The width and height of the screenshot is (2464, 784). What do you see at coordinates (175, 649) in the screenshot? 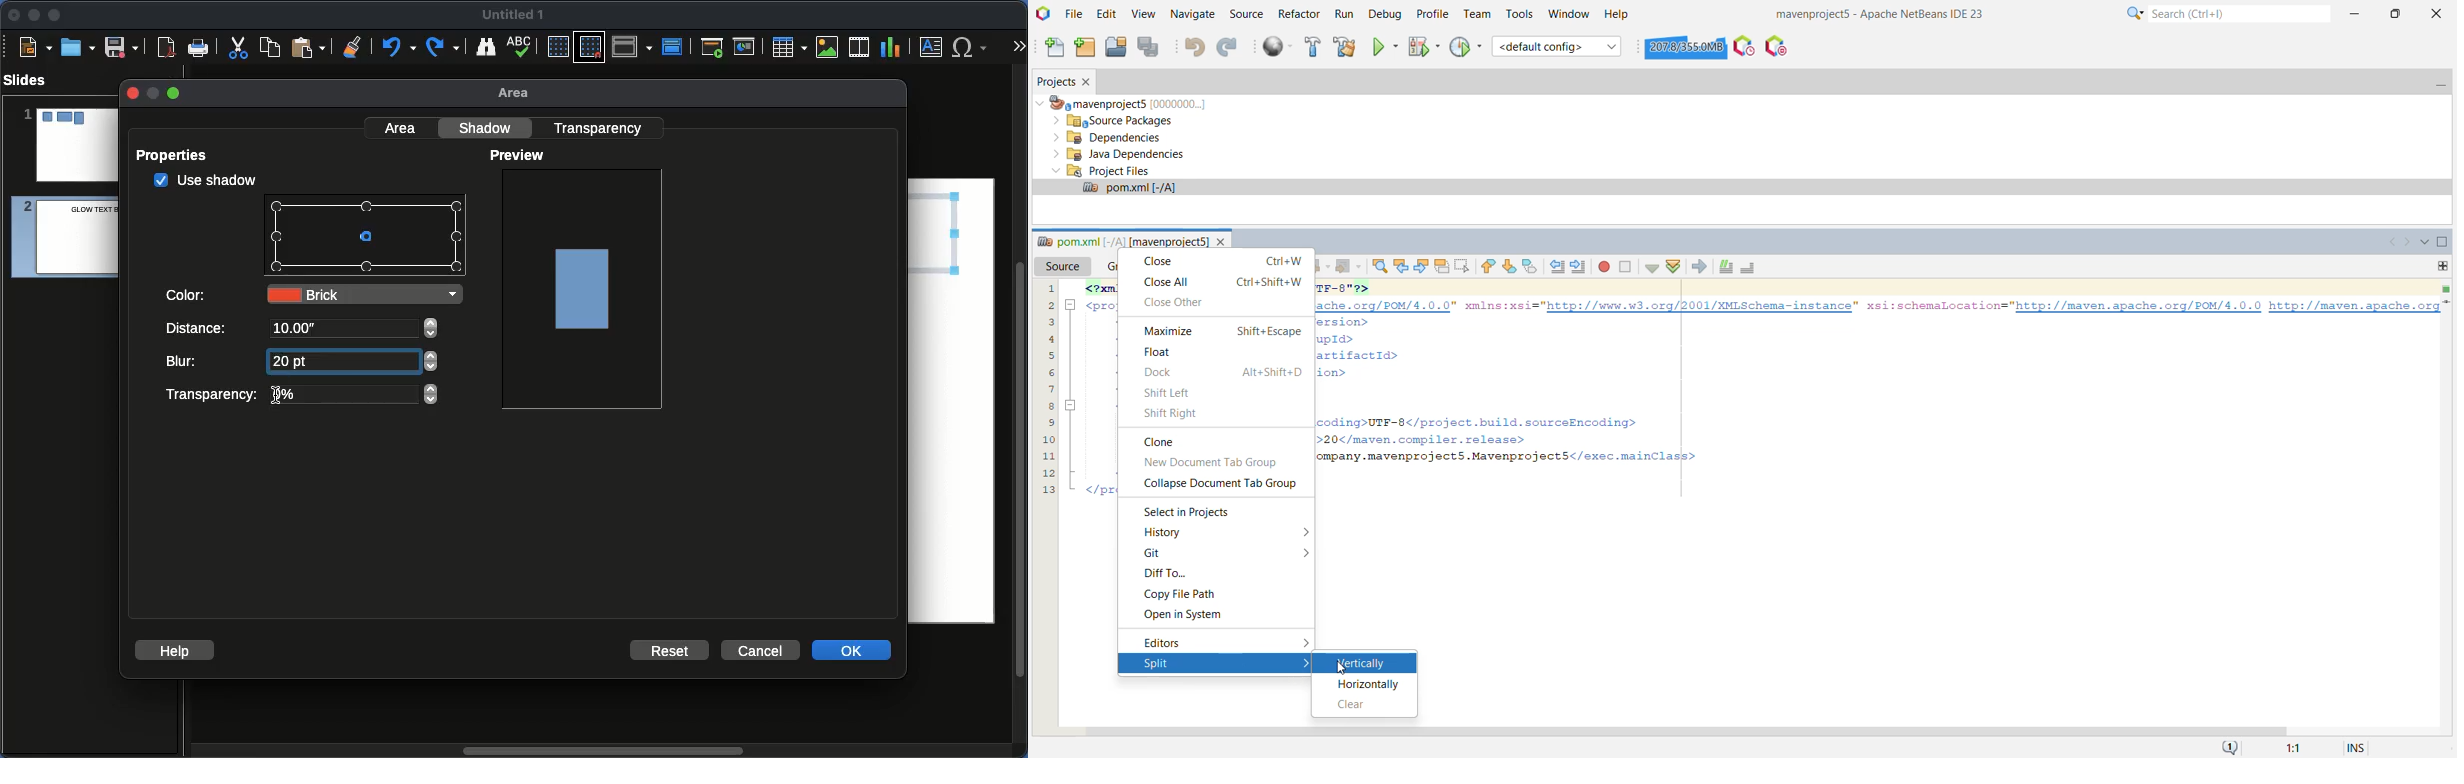
I see `Help` at bounding box center [175, 649].